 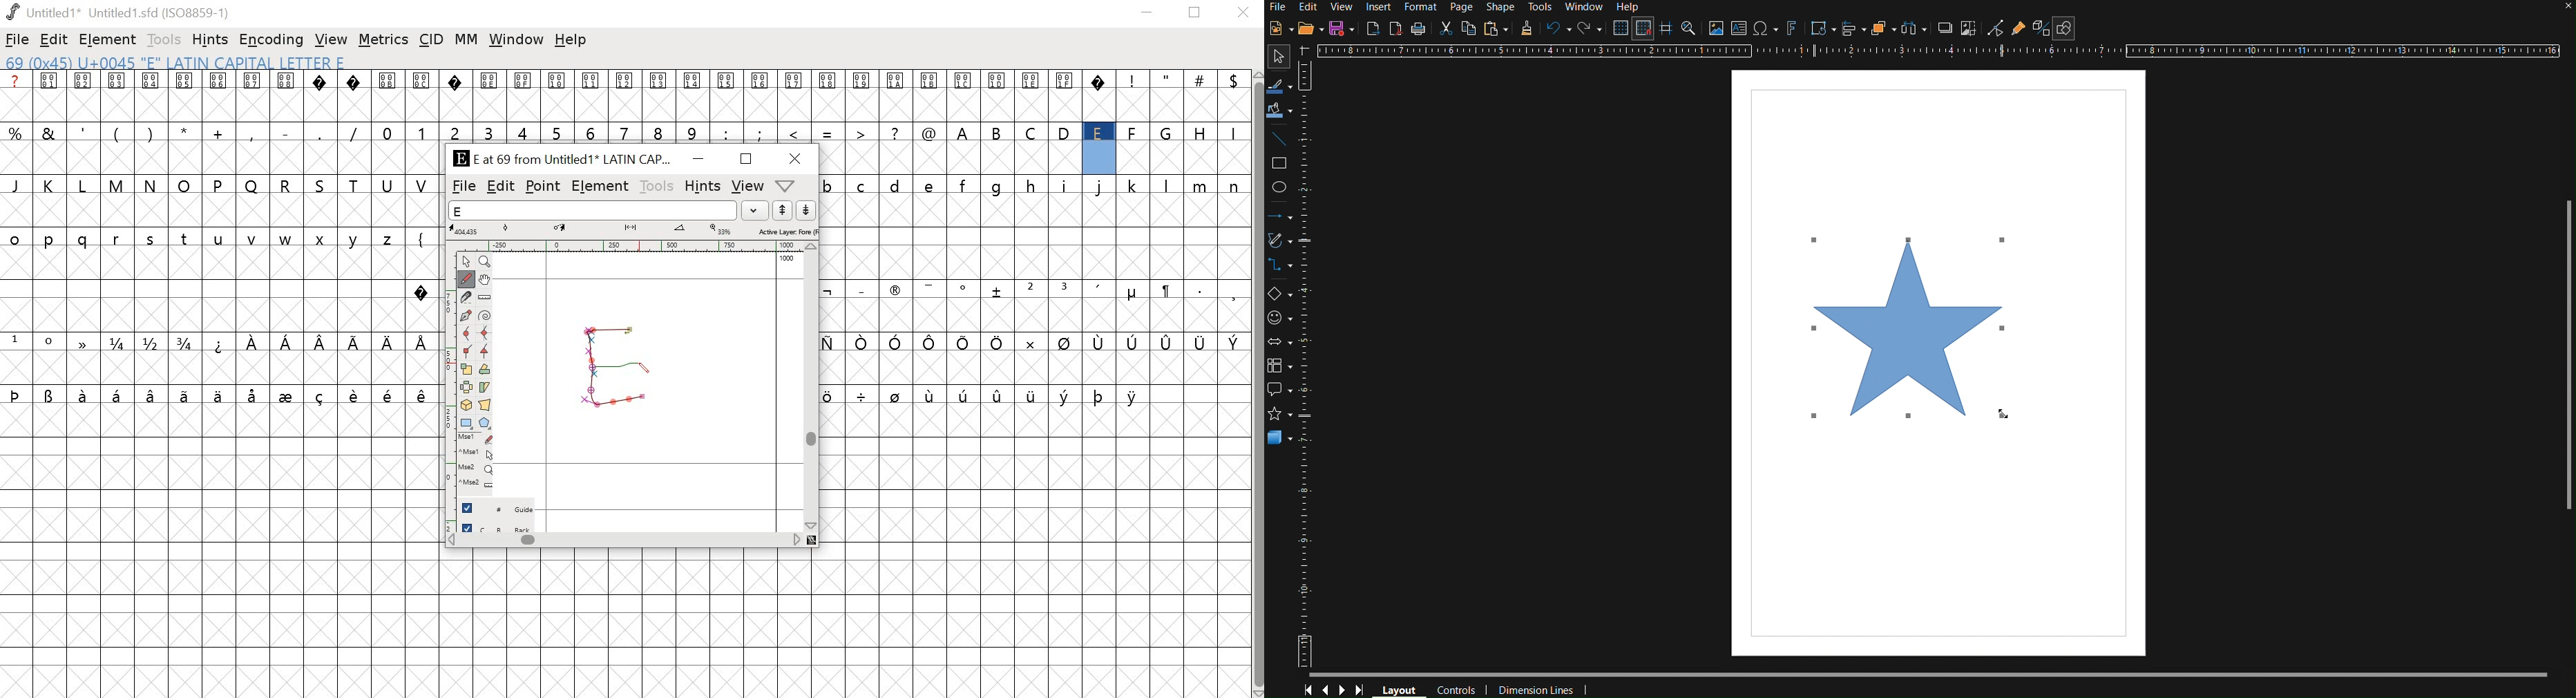 What do you see at coordinates (633, 230) in the screenshot?
I see `measurements` at bounding box center [633, 230].